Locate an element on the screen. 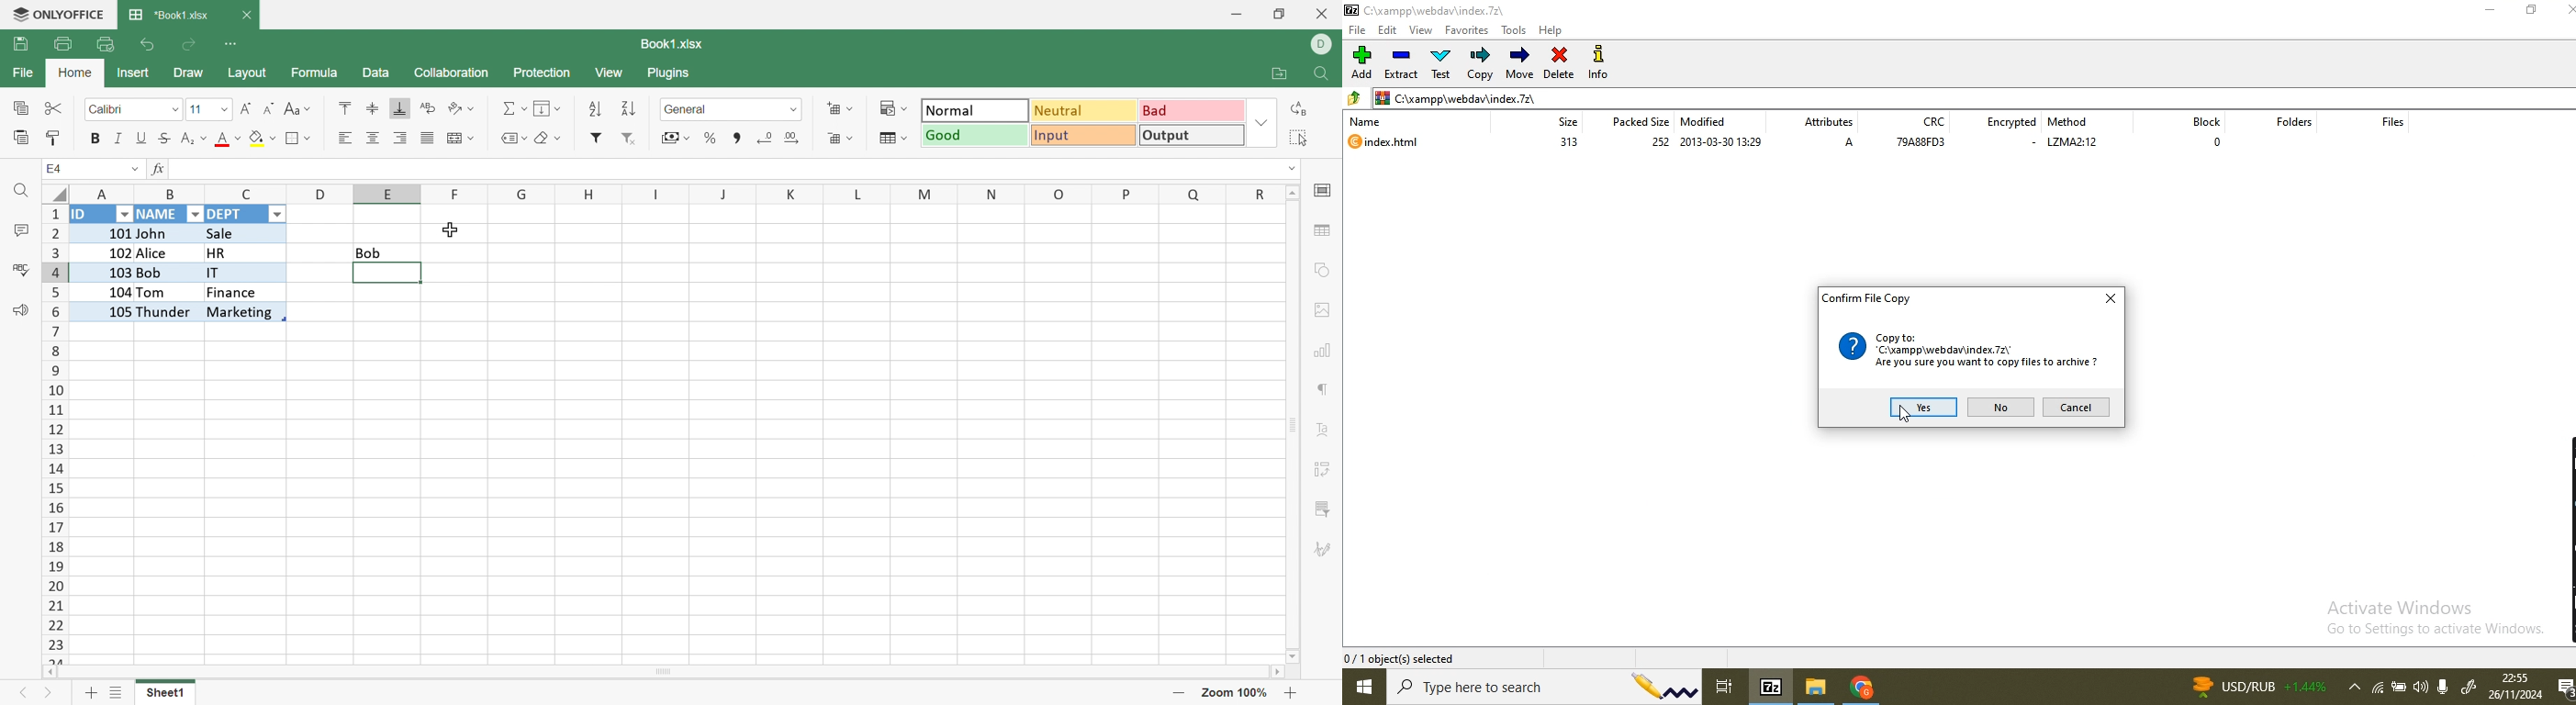  Descending order is located at coordinates (630, 108).